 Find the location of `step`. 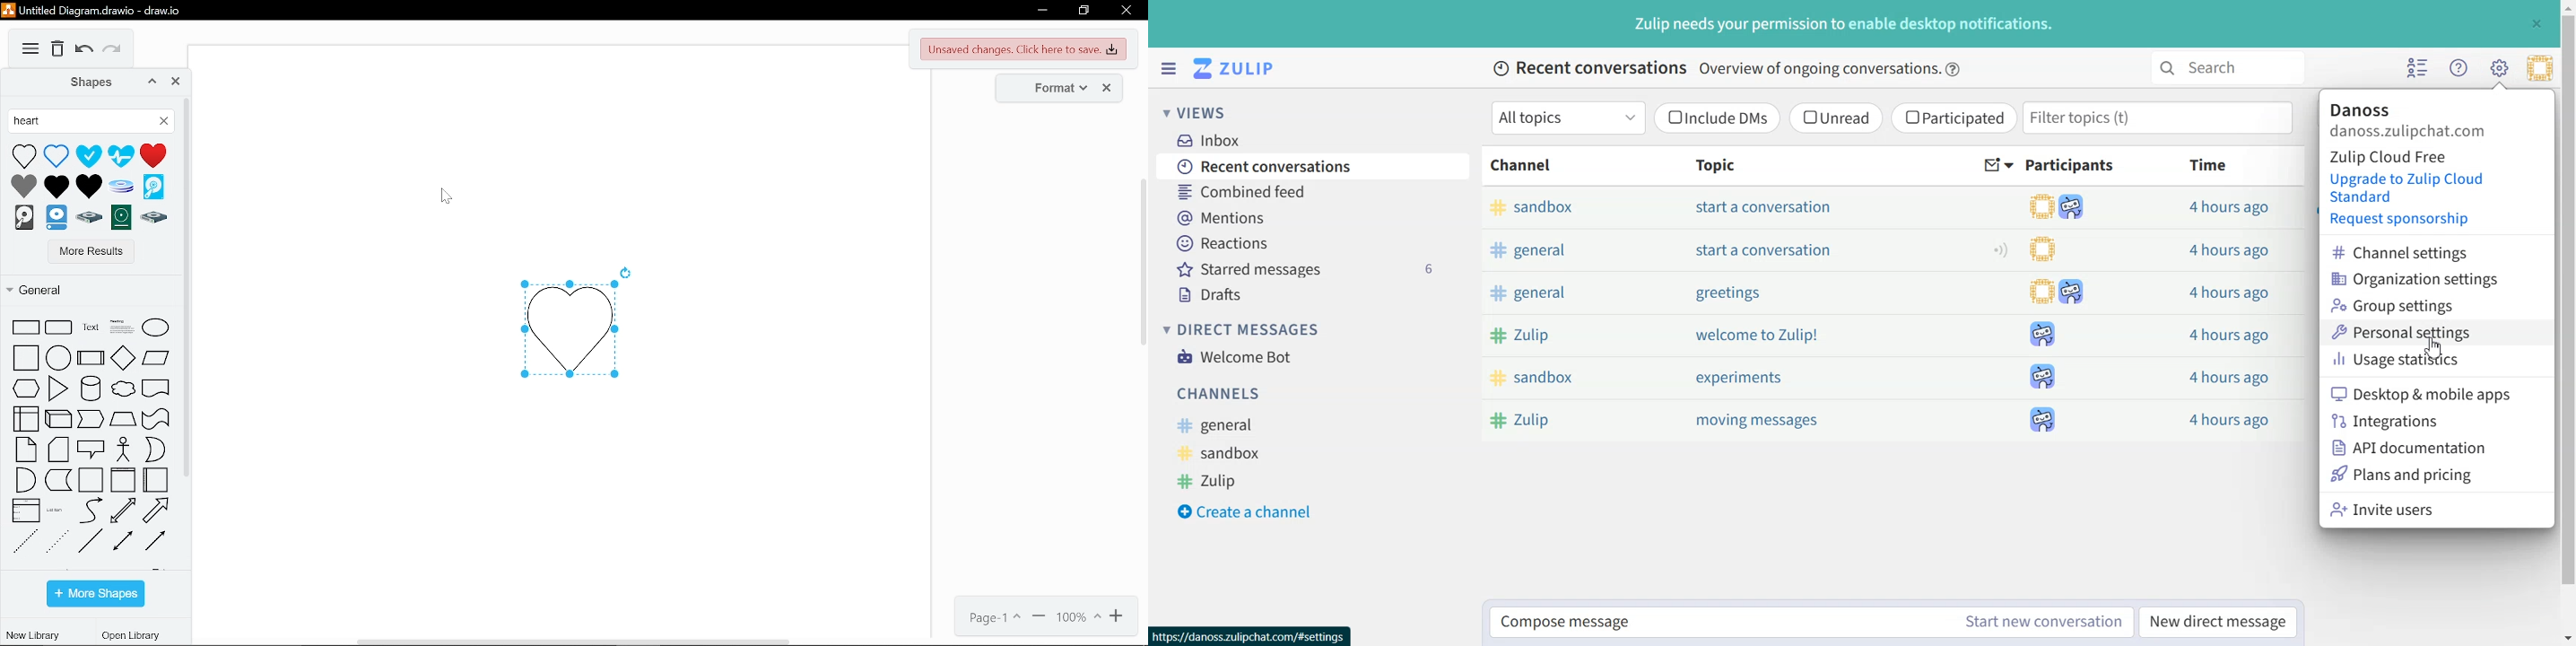

step is located at coordinates (91, 420).